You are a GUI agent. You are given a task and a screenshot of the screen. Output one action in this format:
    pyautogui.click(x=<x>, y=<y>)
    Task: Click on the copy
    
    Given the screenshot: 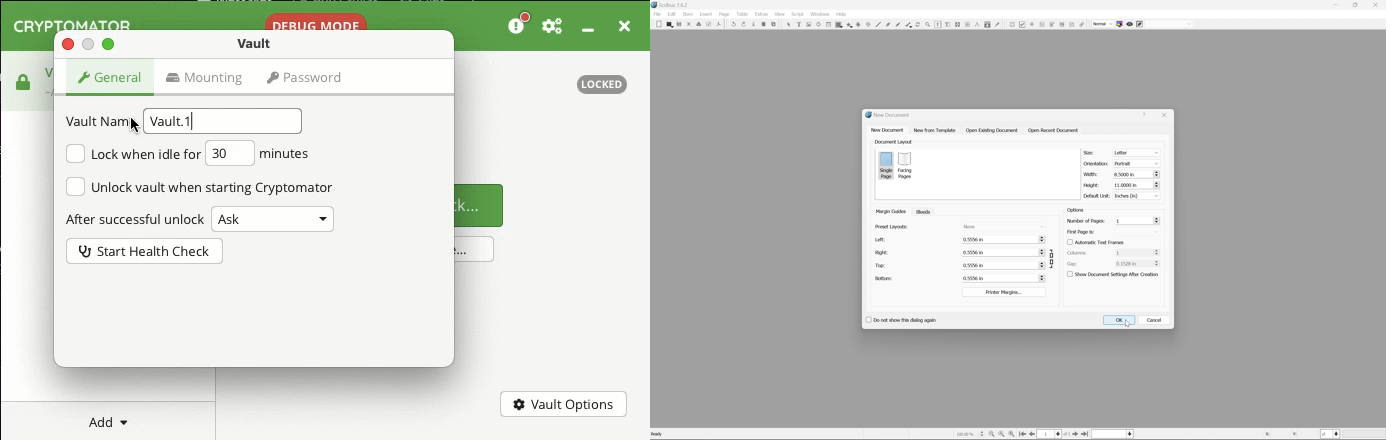 What is the action you would take?
    pyautogui.click(x=764, y=24)
    